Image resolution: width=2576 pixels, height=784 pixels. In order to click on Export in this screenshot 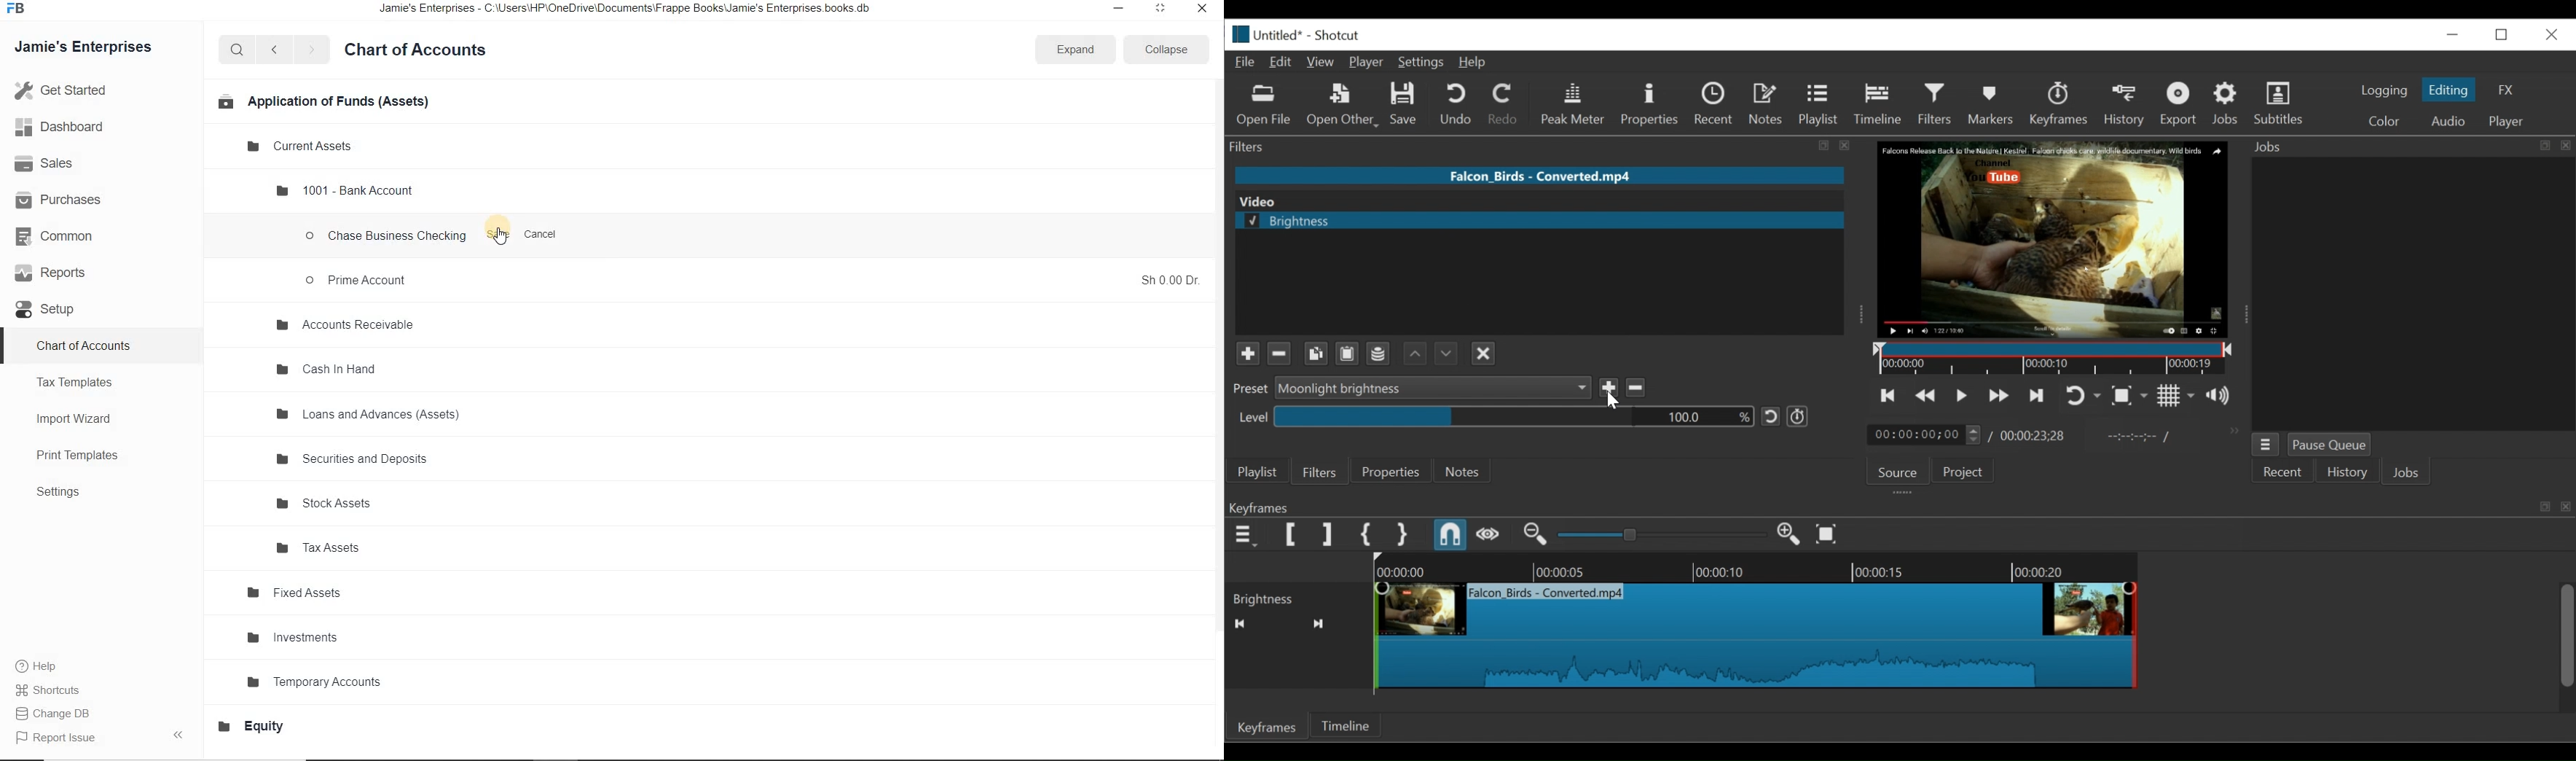, I will do `click(2180, 104)`.